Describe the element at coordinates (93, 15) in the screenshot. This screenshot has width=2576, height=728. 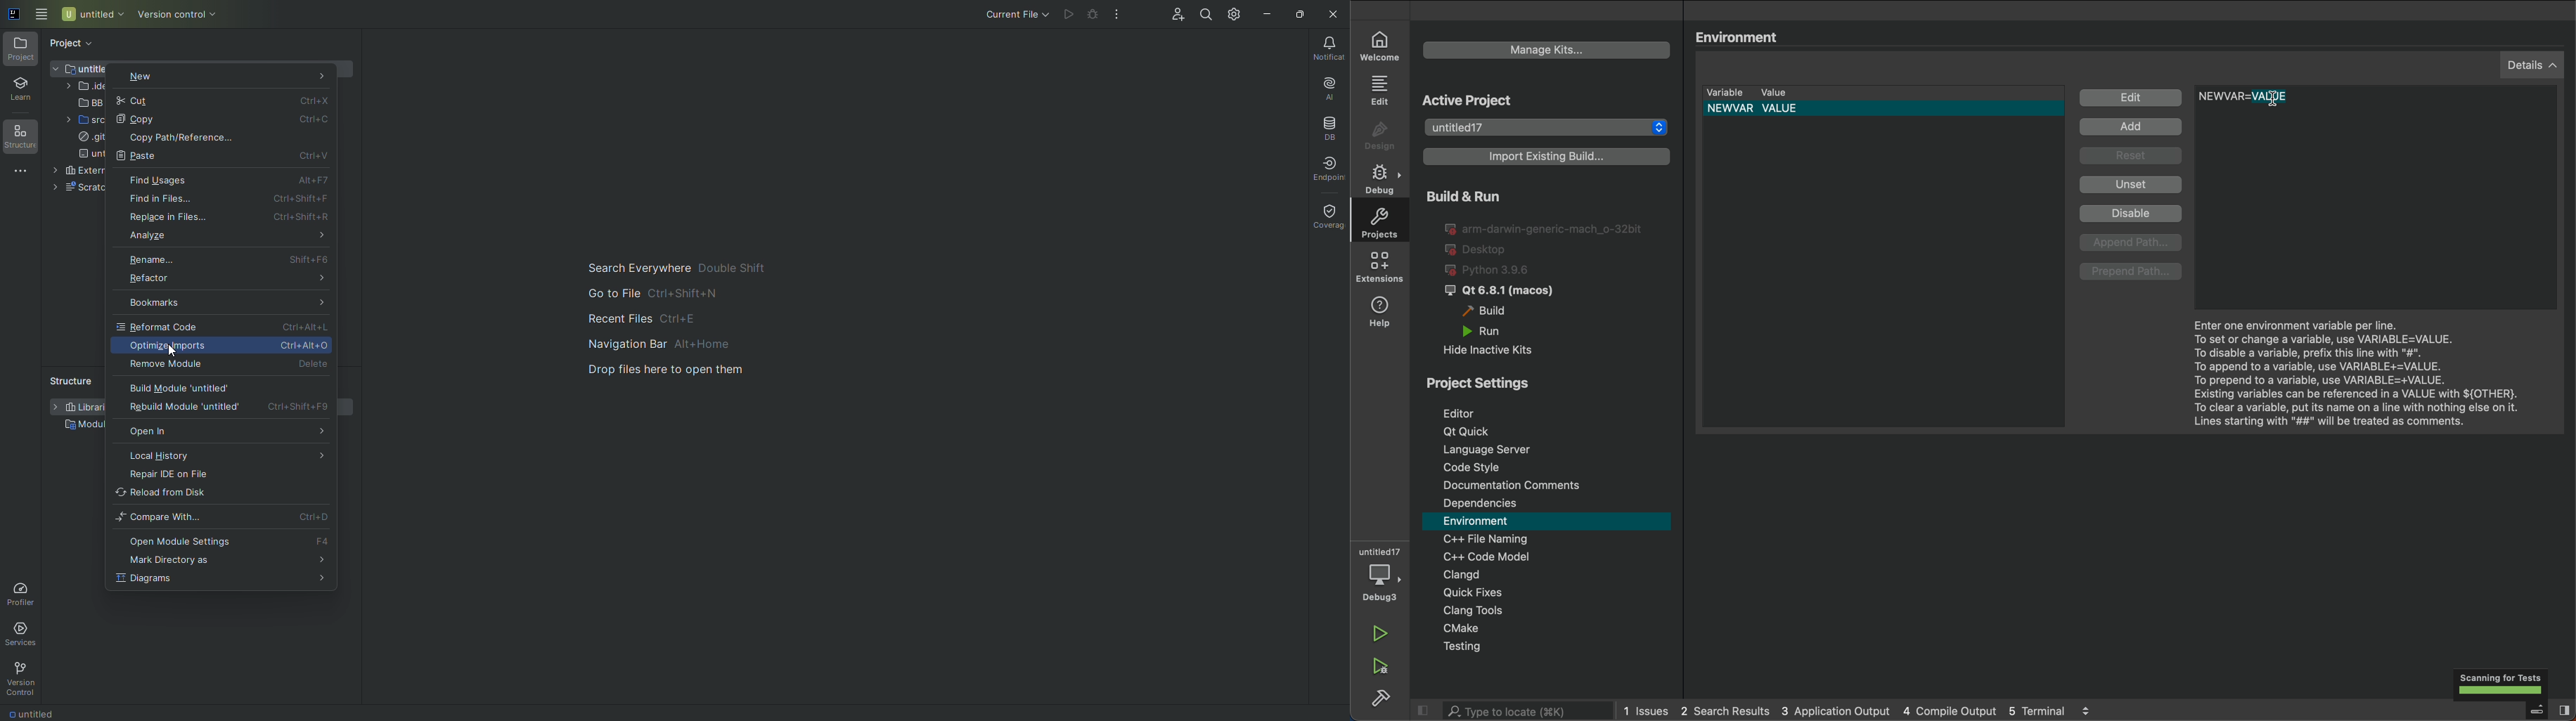
I see `Untitled` at that location.